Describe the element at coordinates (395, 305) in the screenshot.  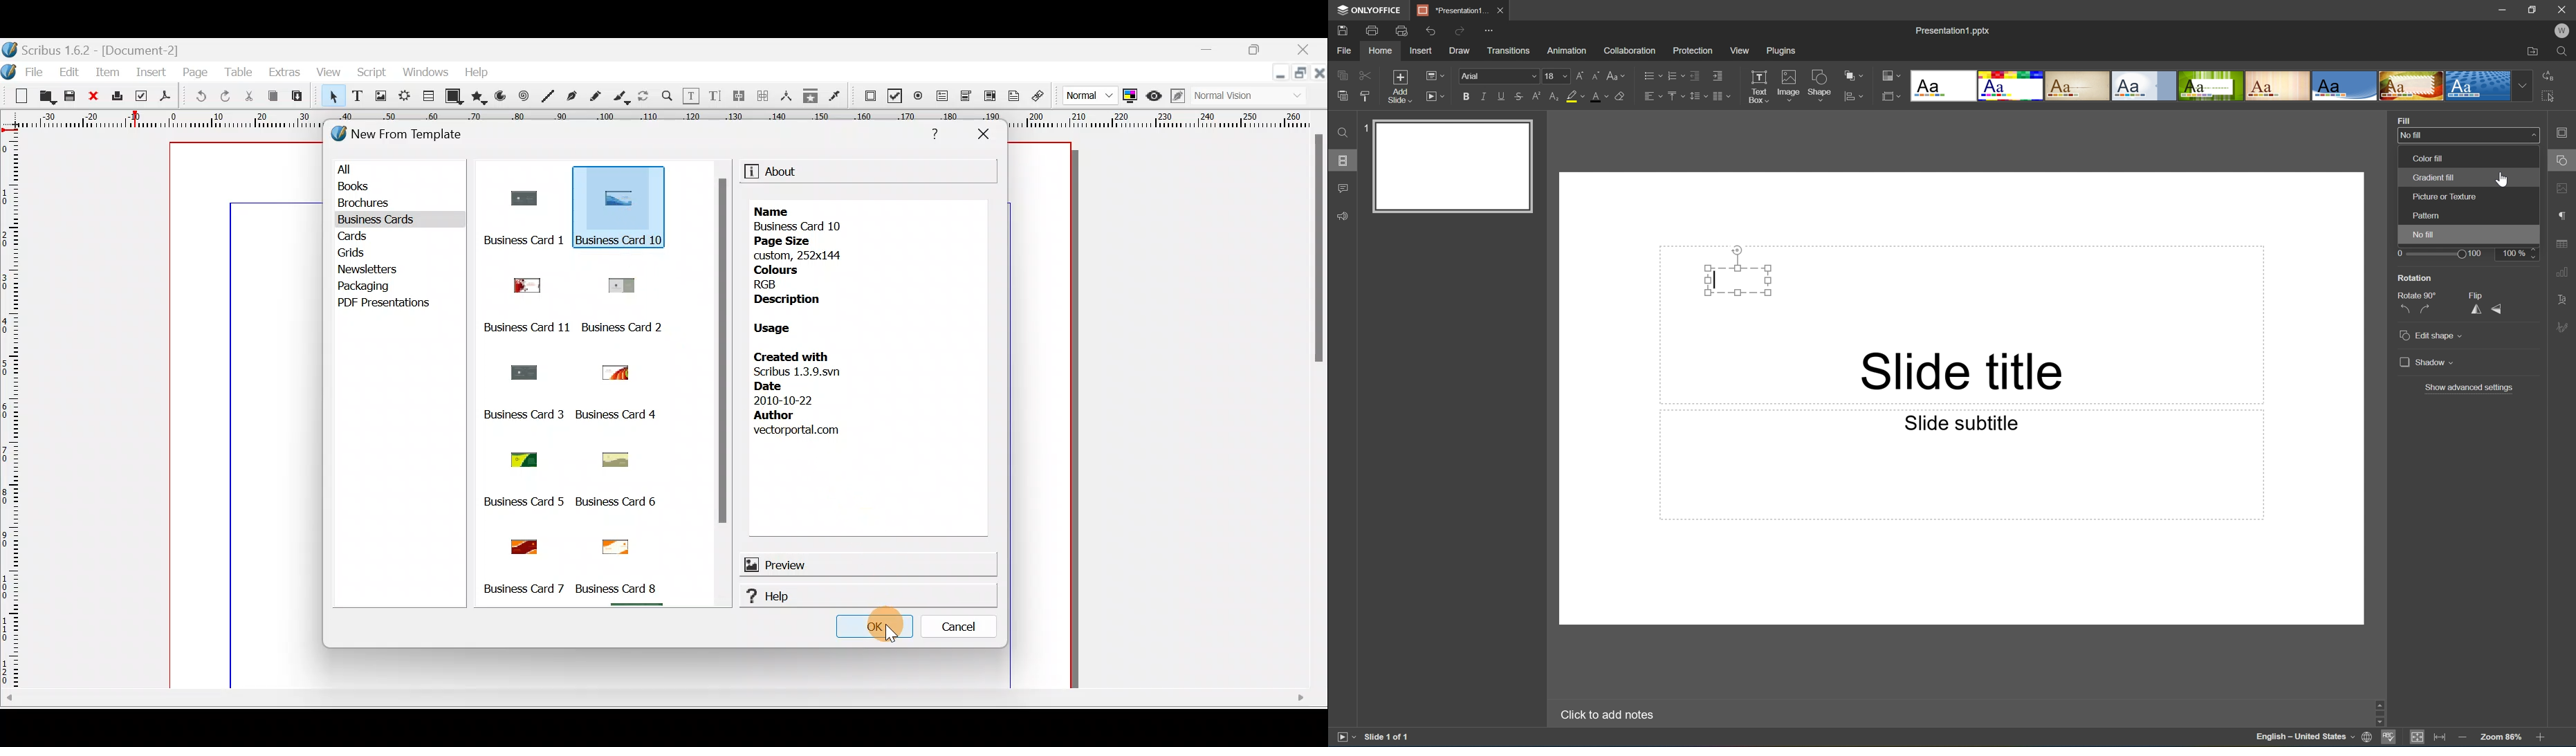
I see `PDF presentations` at that location.